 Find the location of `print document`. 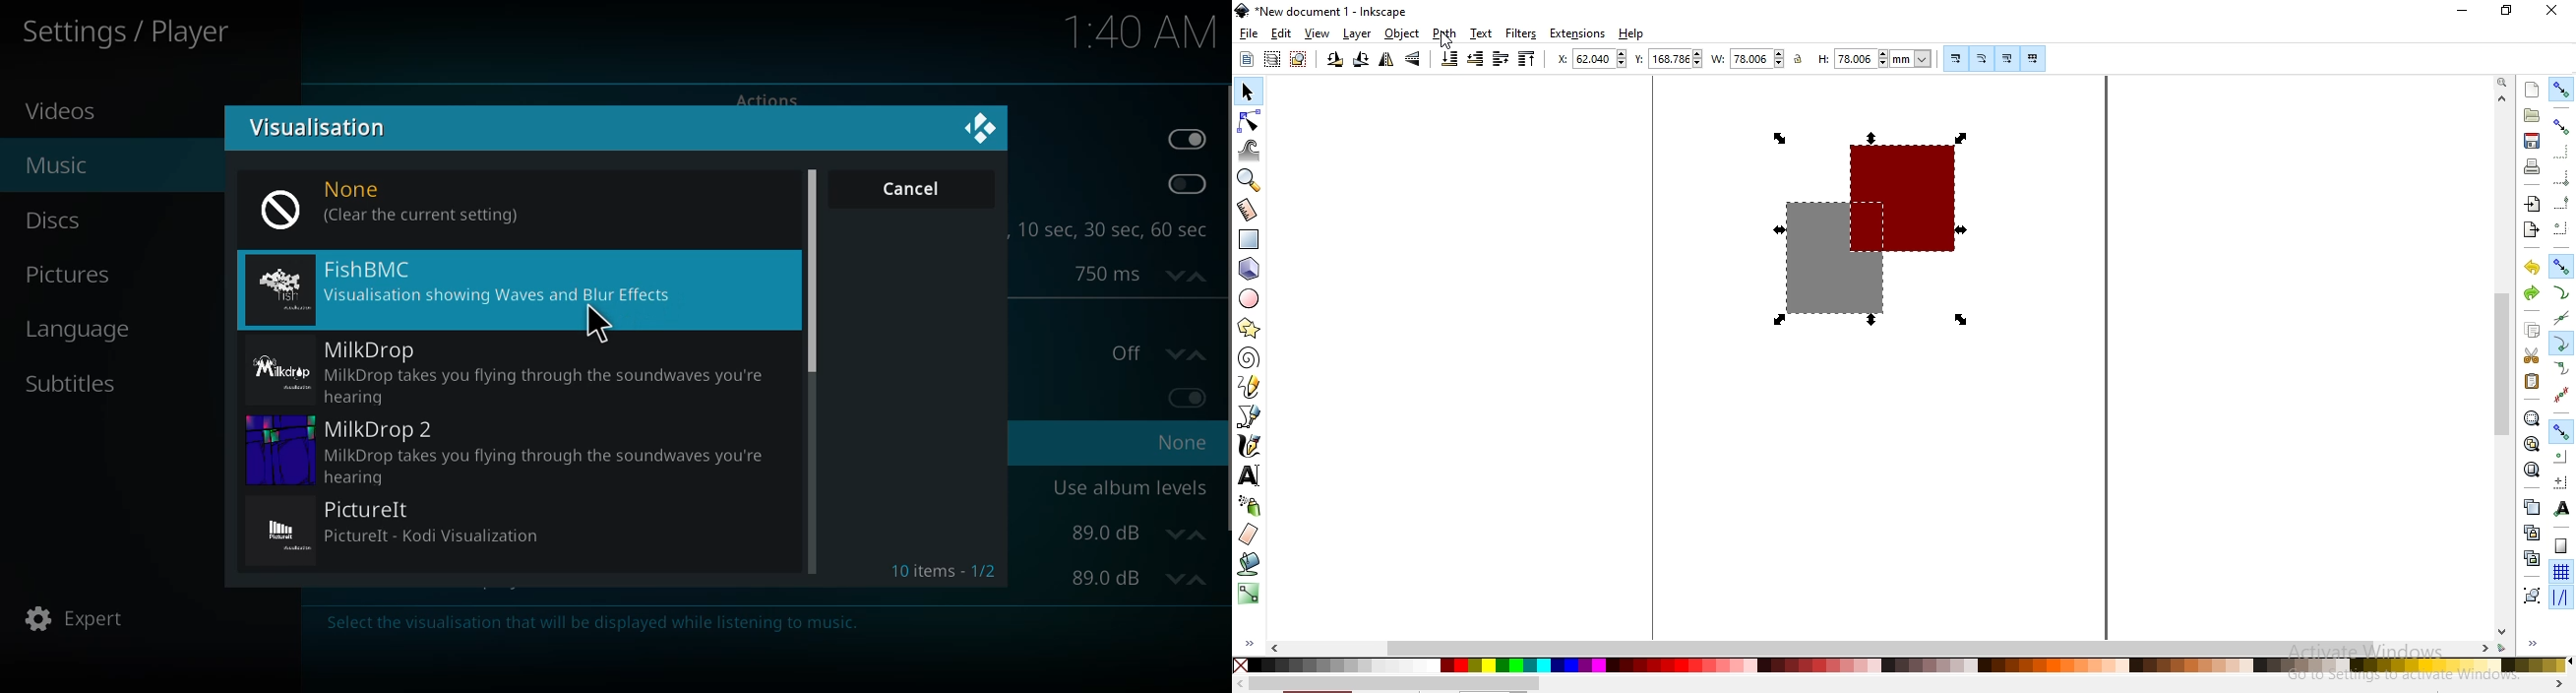

print document is located at coordinates (2533, 166).